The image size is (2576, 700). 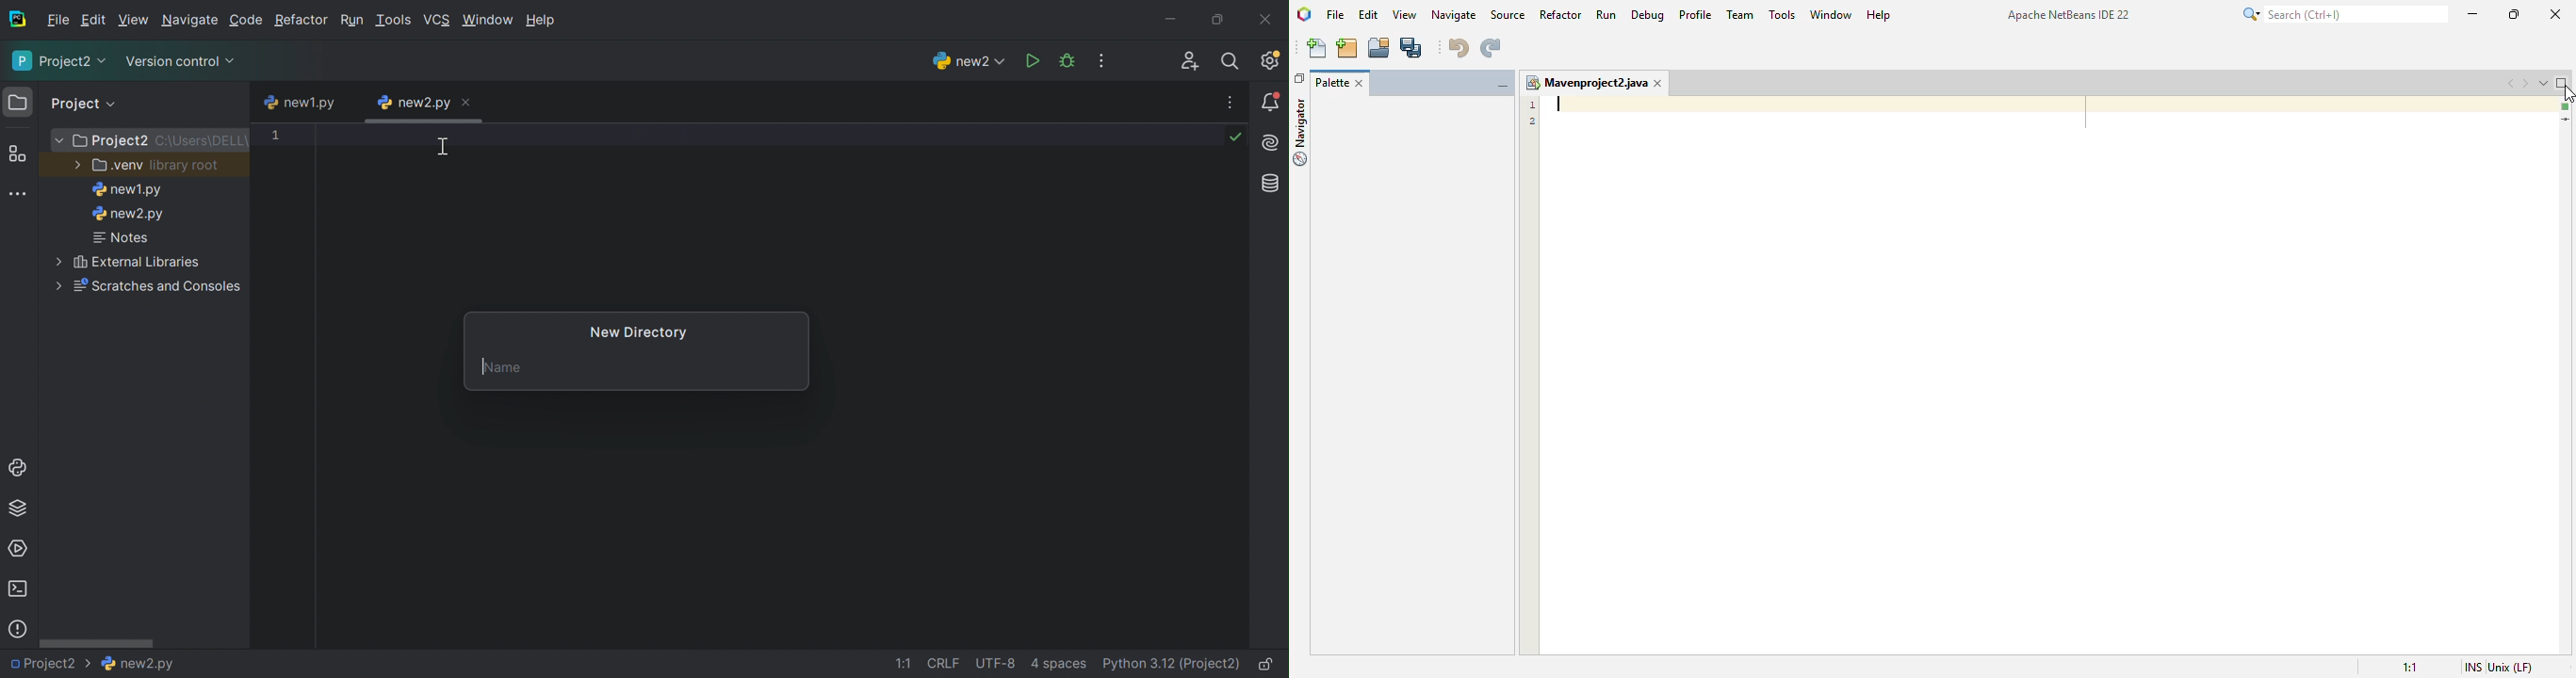 What do you see at coordinates (1232, 102) in the screenshot?
I see `Recent file, tab actions, and more` at bounding box center [1232, 102].